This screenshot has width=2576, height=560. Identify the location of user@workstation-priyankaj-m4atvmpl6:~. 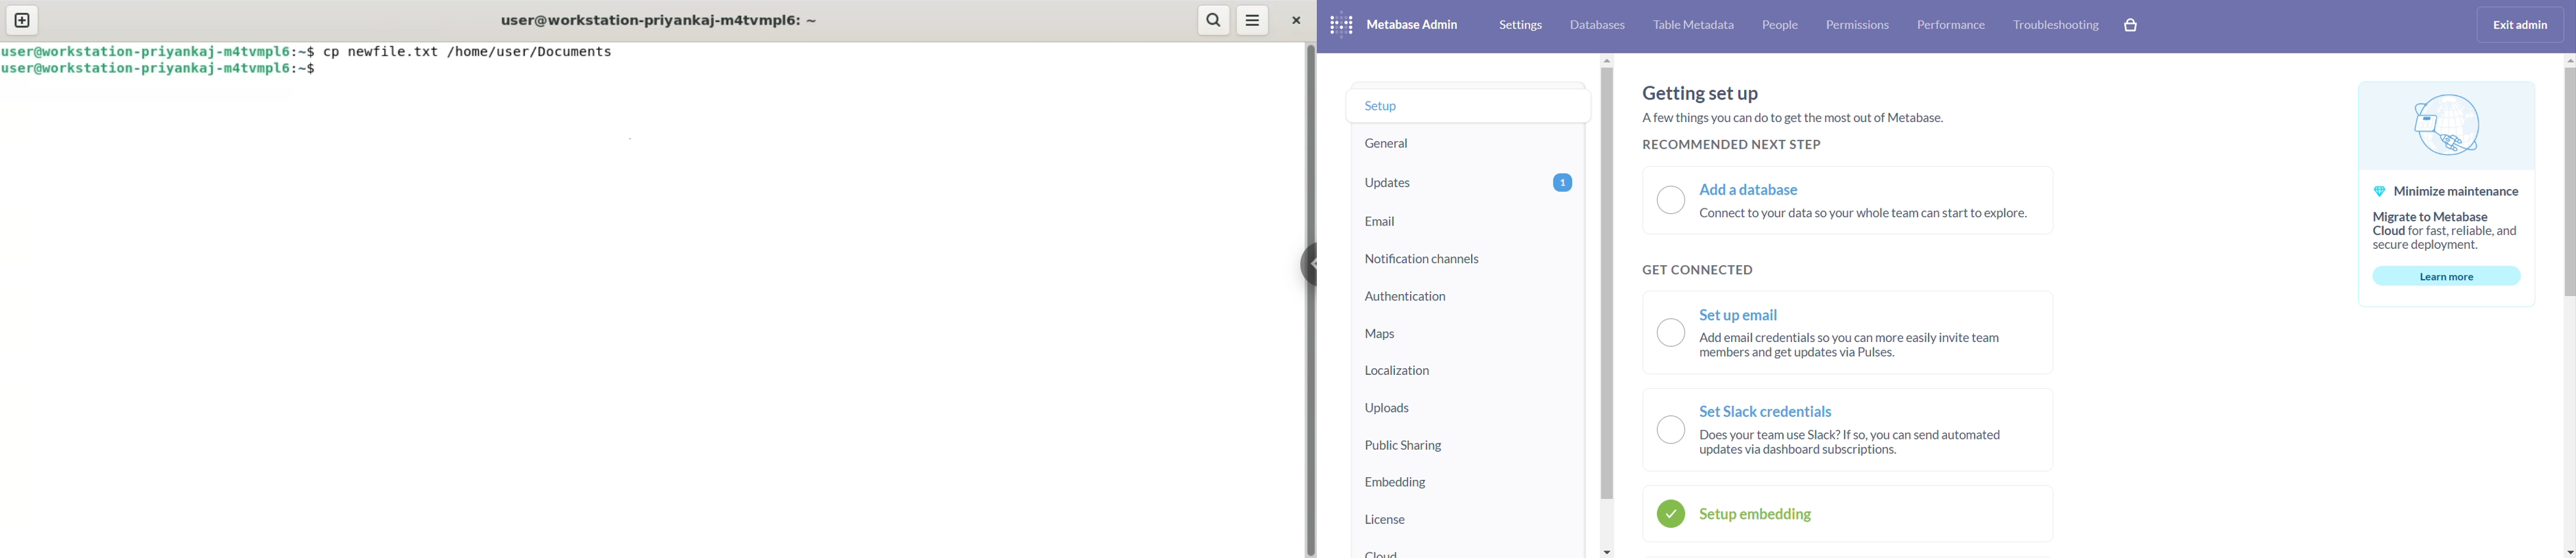
(658, 20).